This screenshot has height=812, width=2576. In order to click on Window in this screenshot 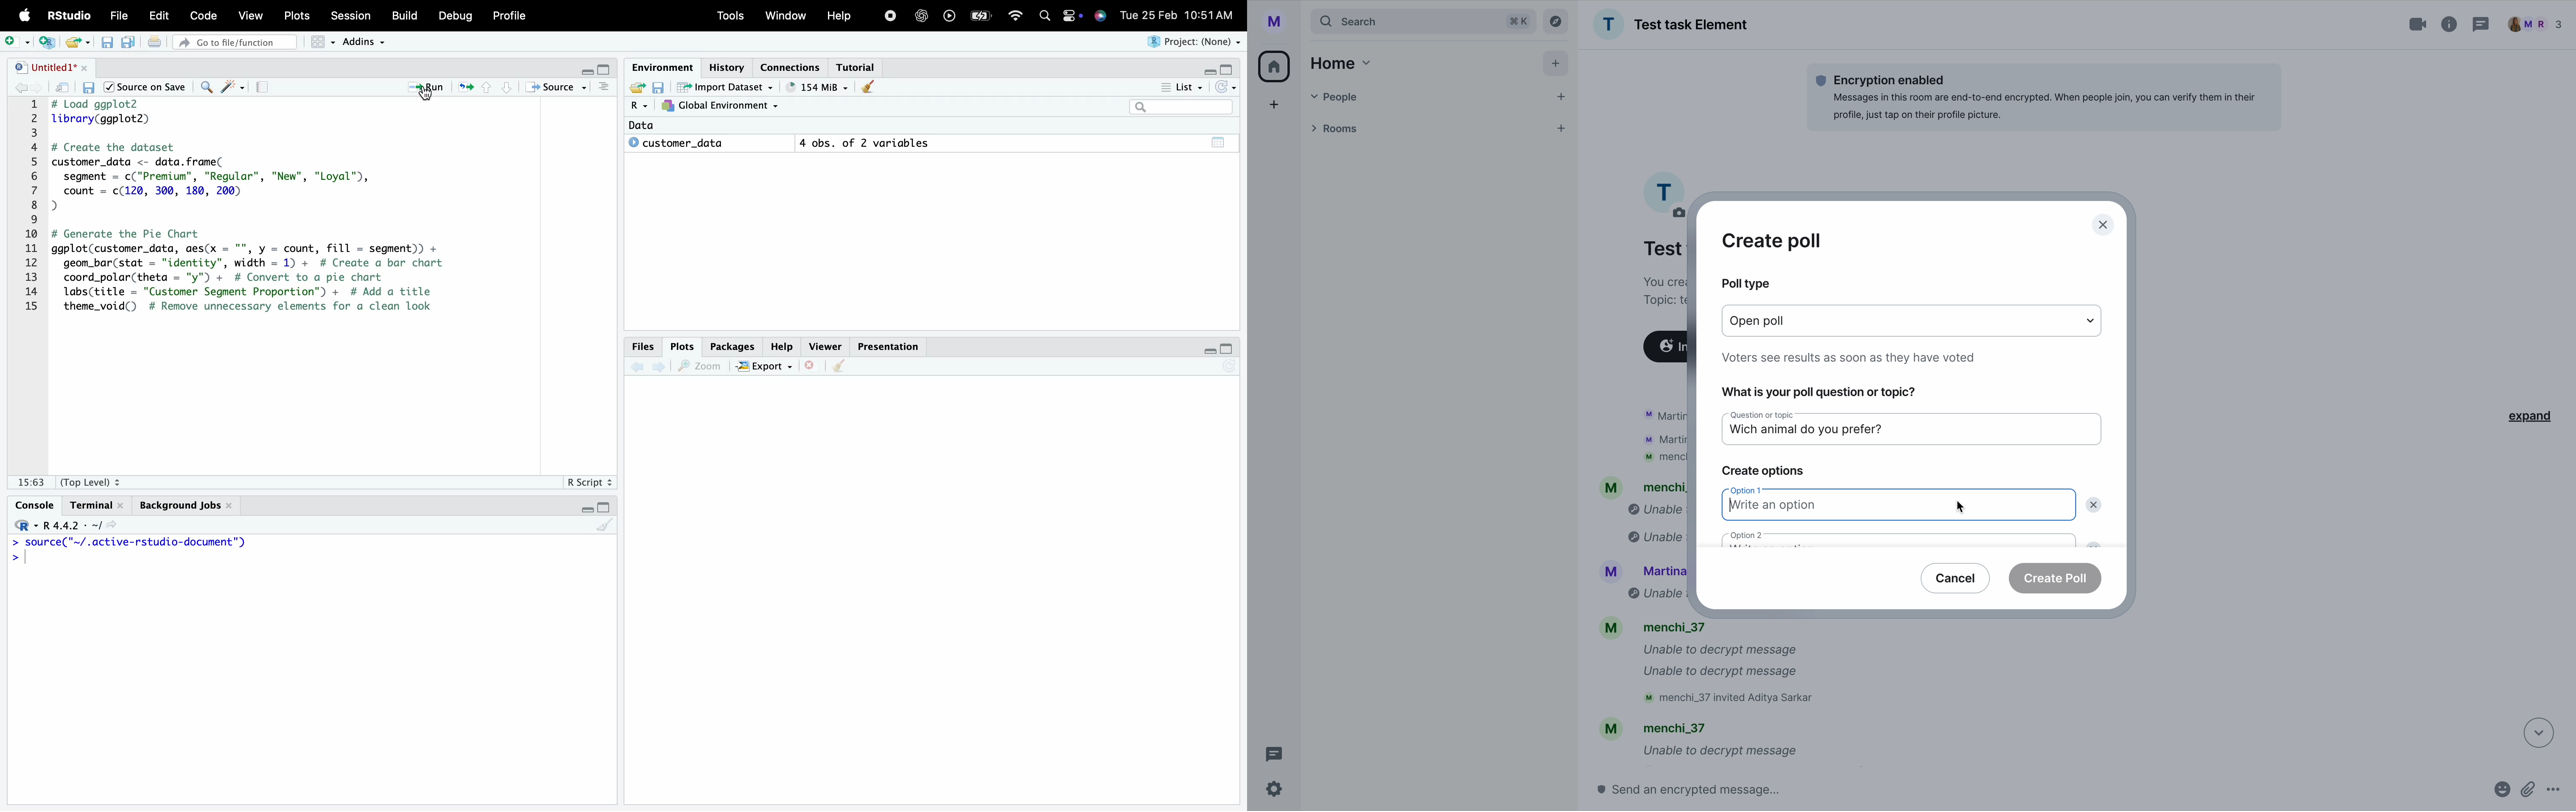, I will do `click(784, 16)`.